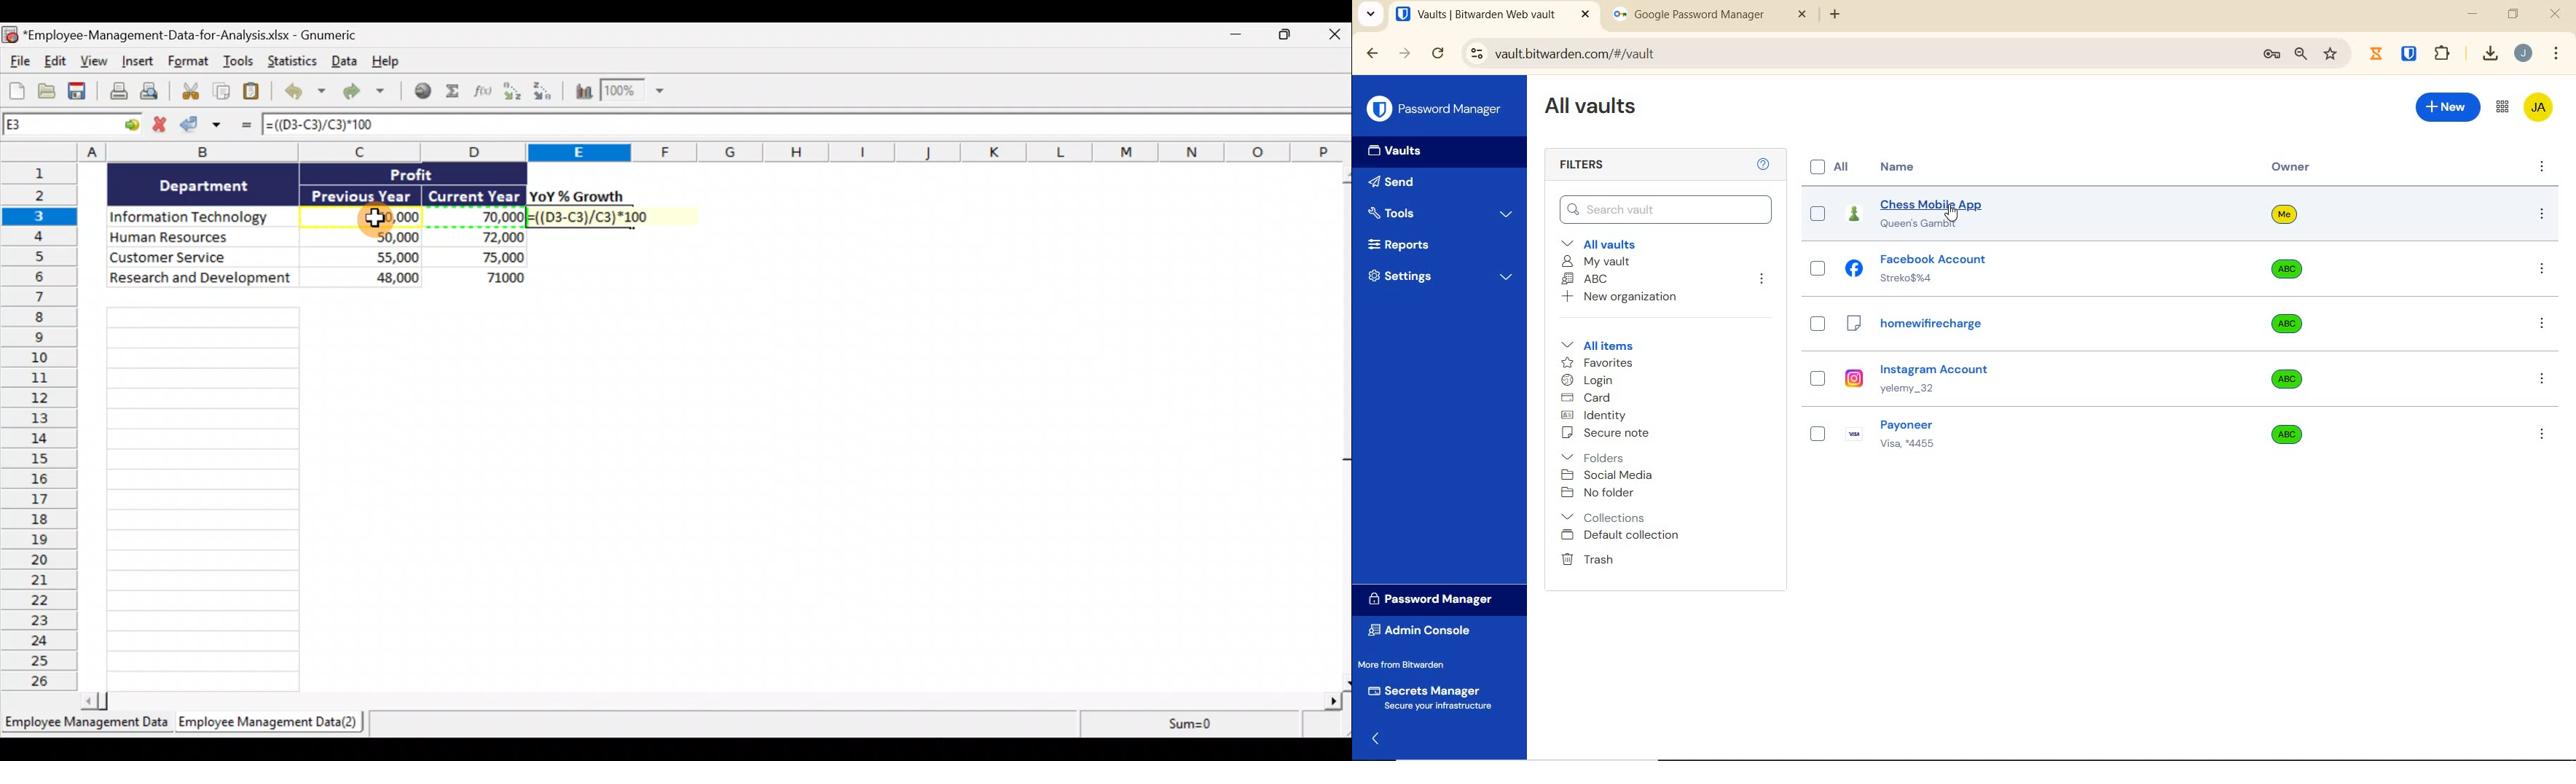  Describe the element at coordinates (1855, 217) in the screenshot. I see `chess logo` at that location.